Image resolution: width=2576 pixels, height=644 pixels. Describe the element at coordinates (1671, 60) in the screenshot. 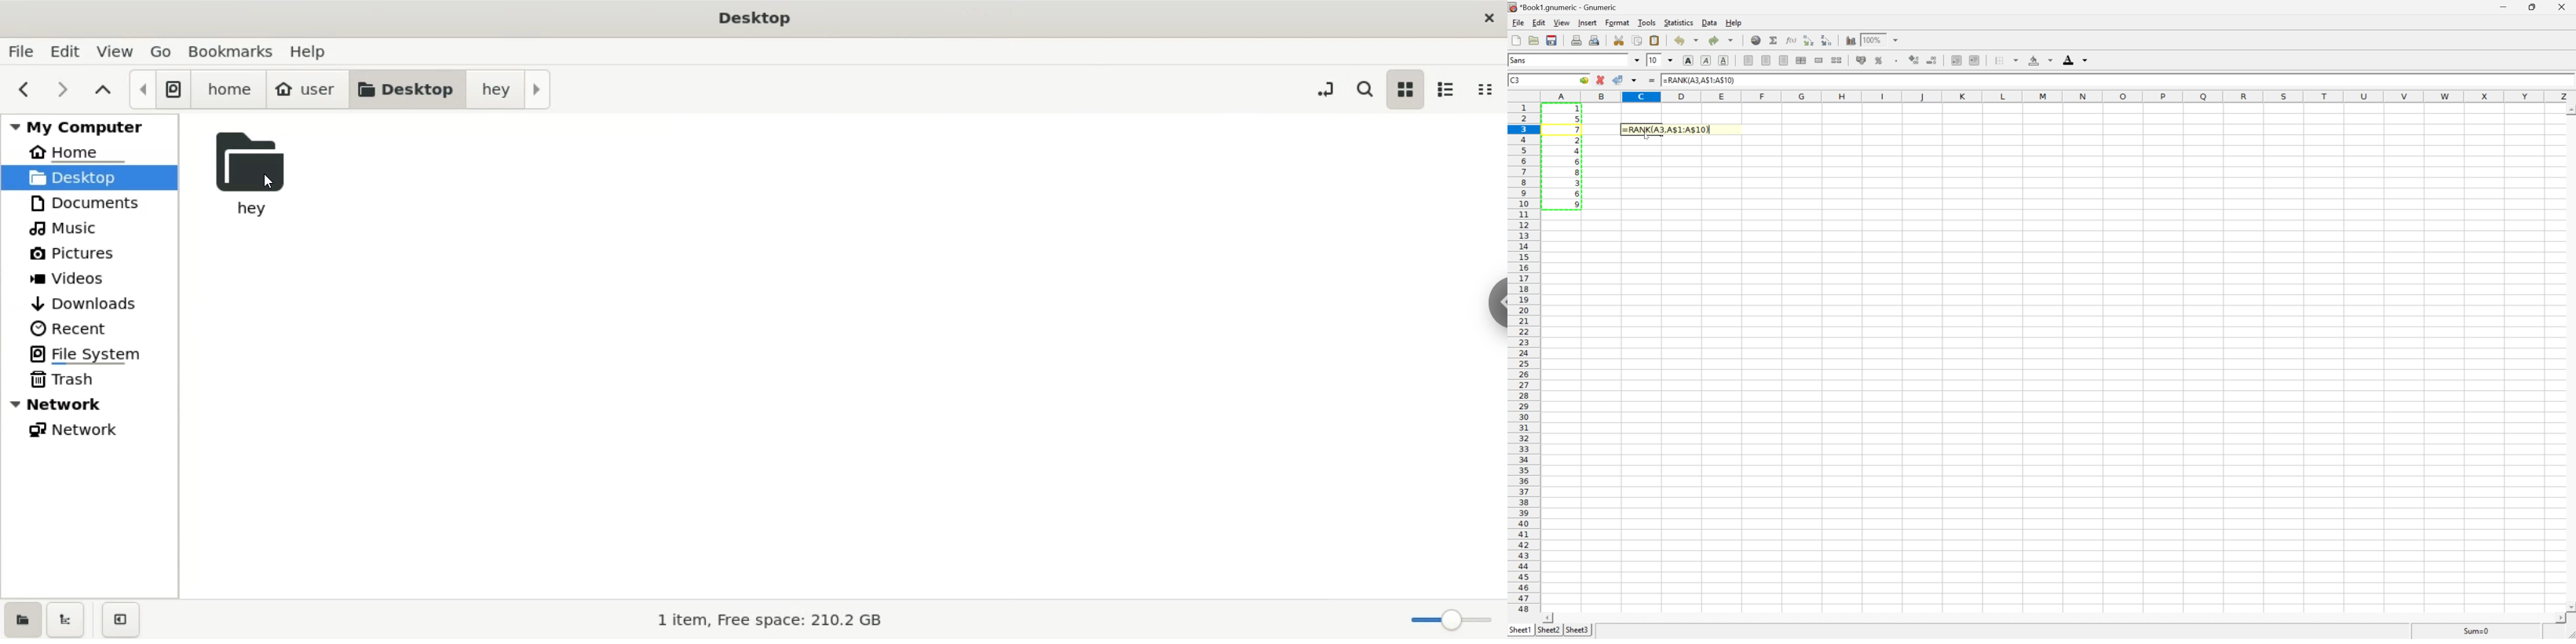

I see `drop down` at that location.